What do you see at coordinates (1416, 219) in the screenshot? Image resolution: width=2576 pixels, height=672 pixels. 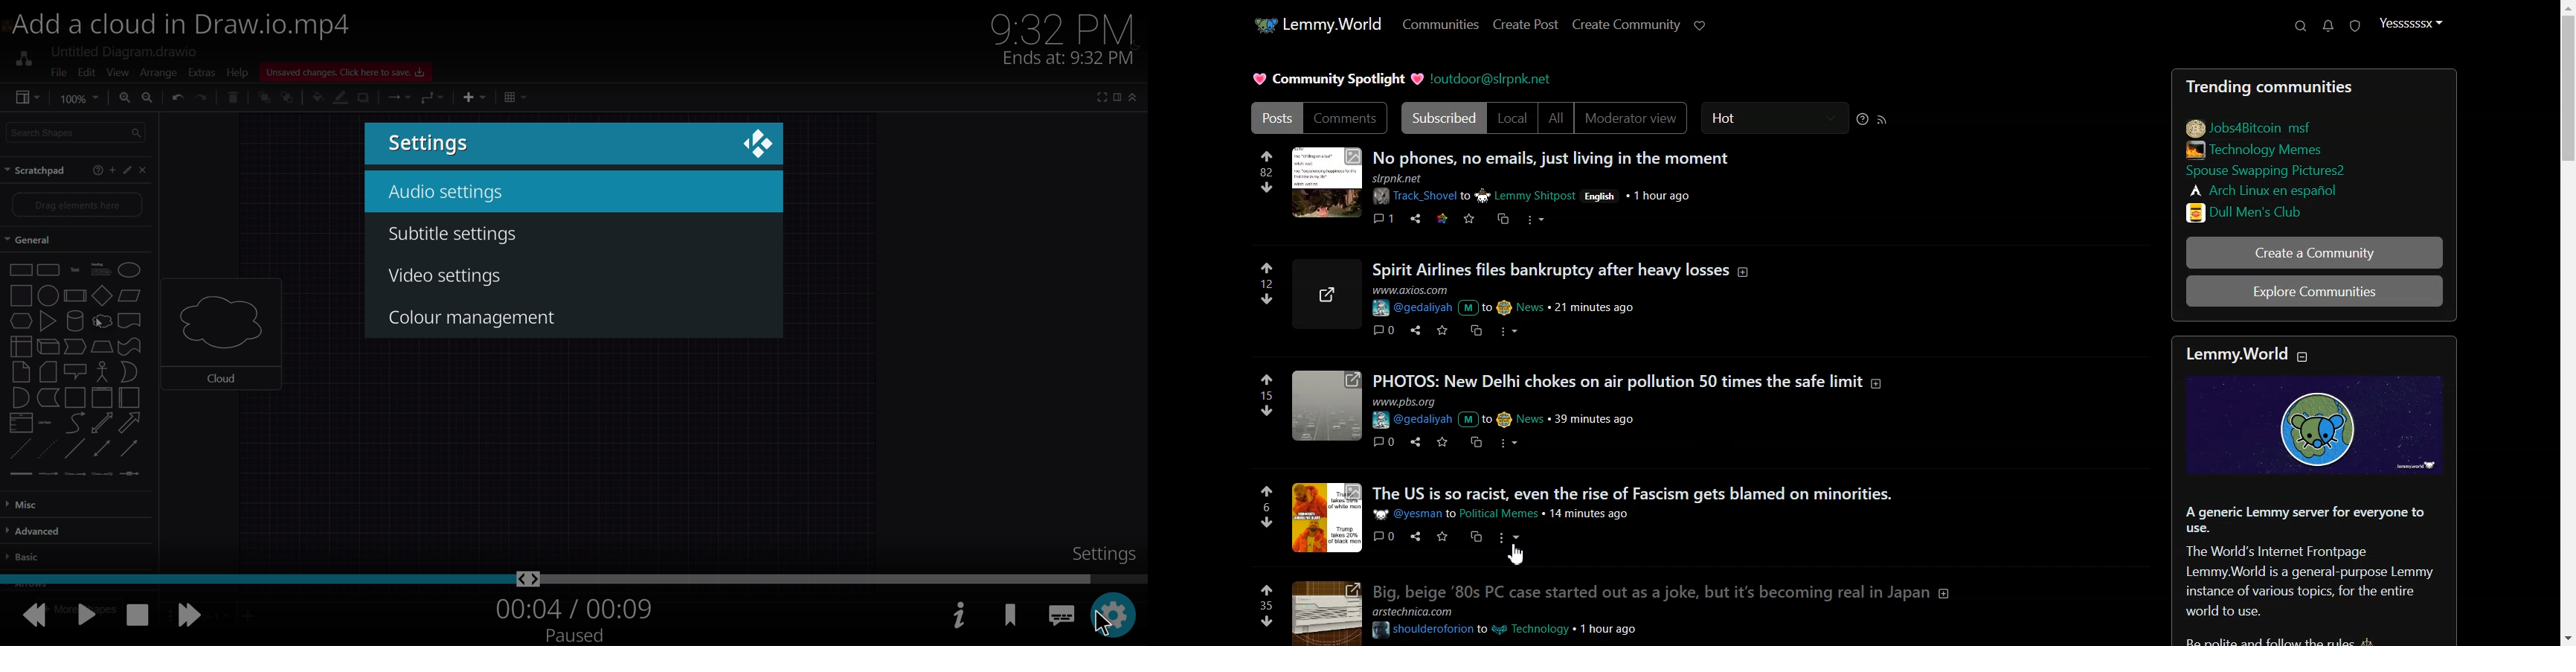 I see `share` at bounding box center [1416, 219].